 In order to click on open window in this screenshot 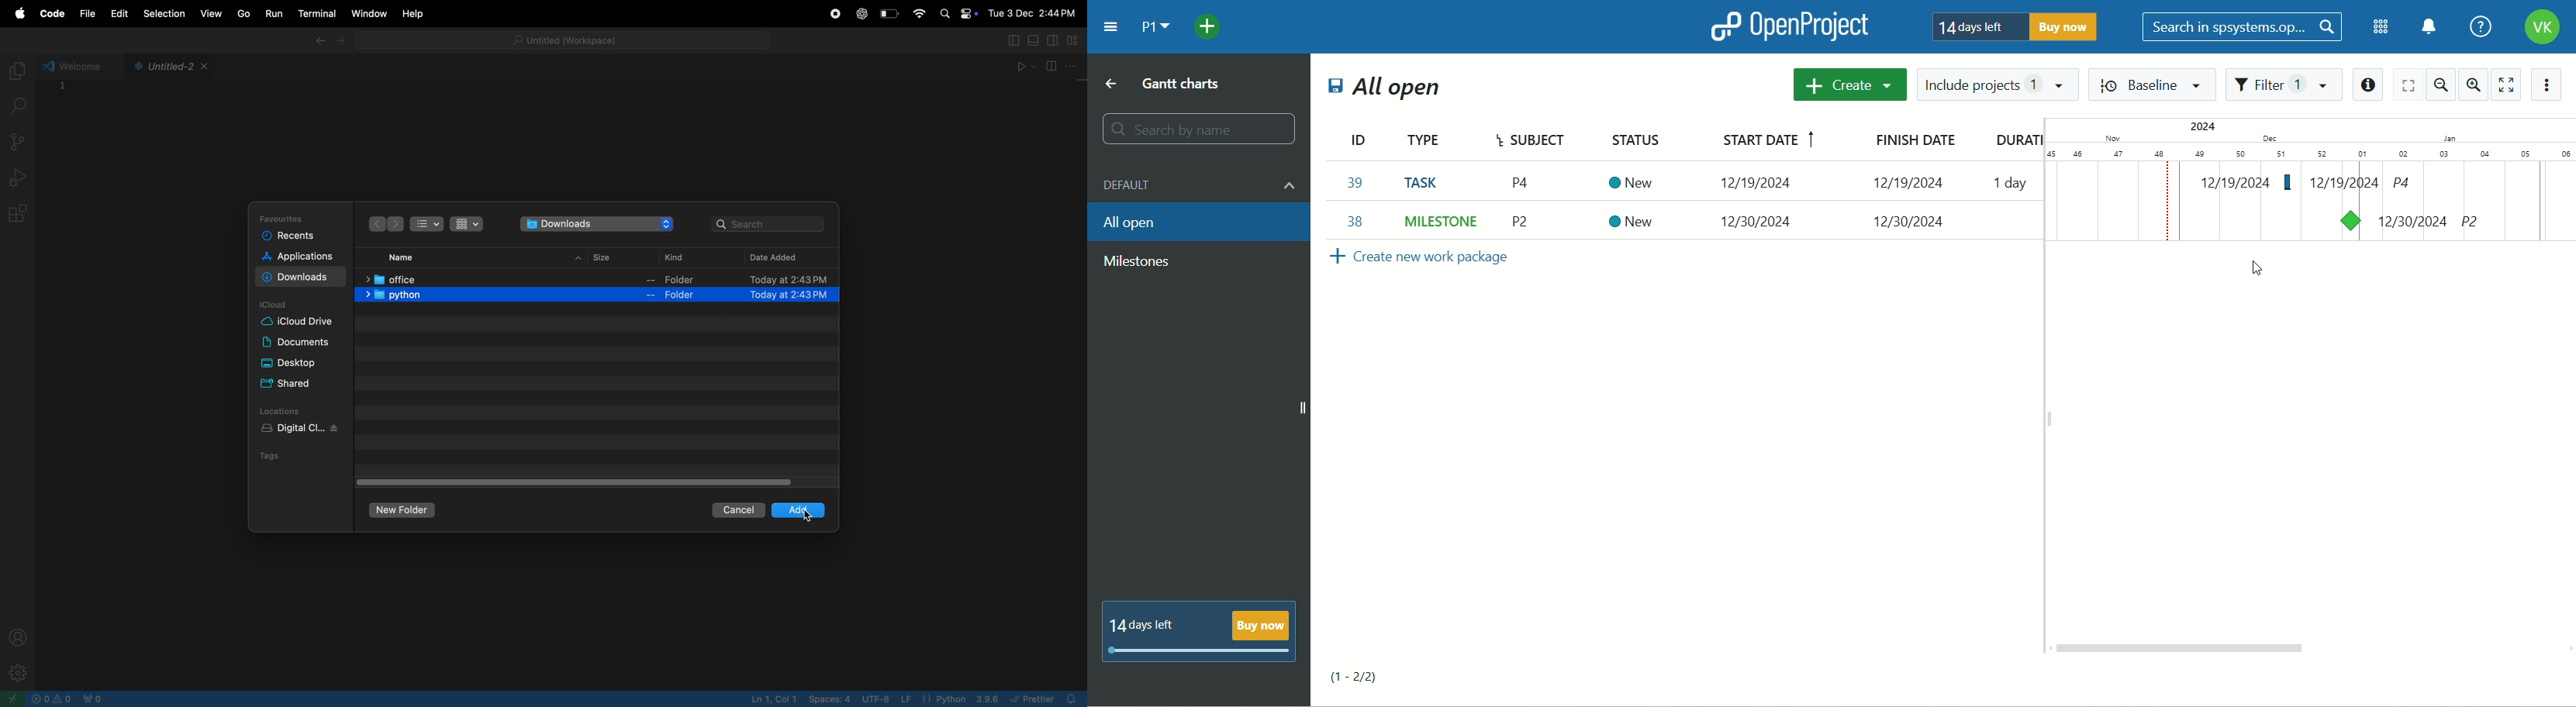, I will do `click(11, 699)`.